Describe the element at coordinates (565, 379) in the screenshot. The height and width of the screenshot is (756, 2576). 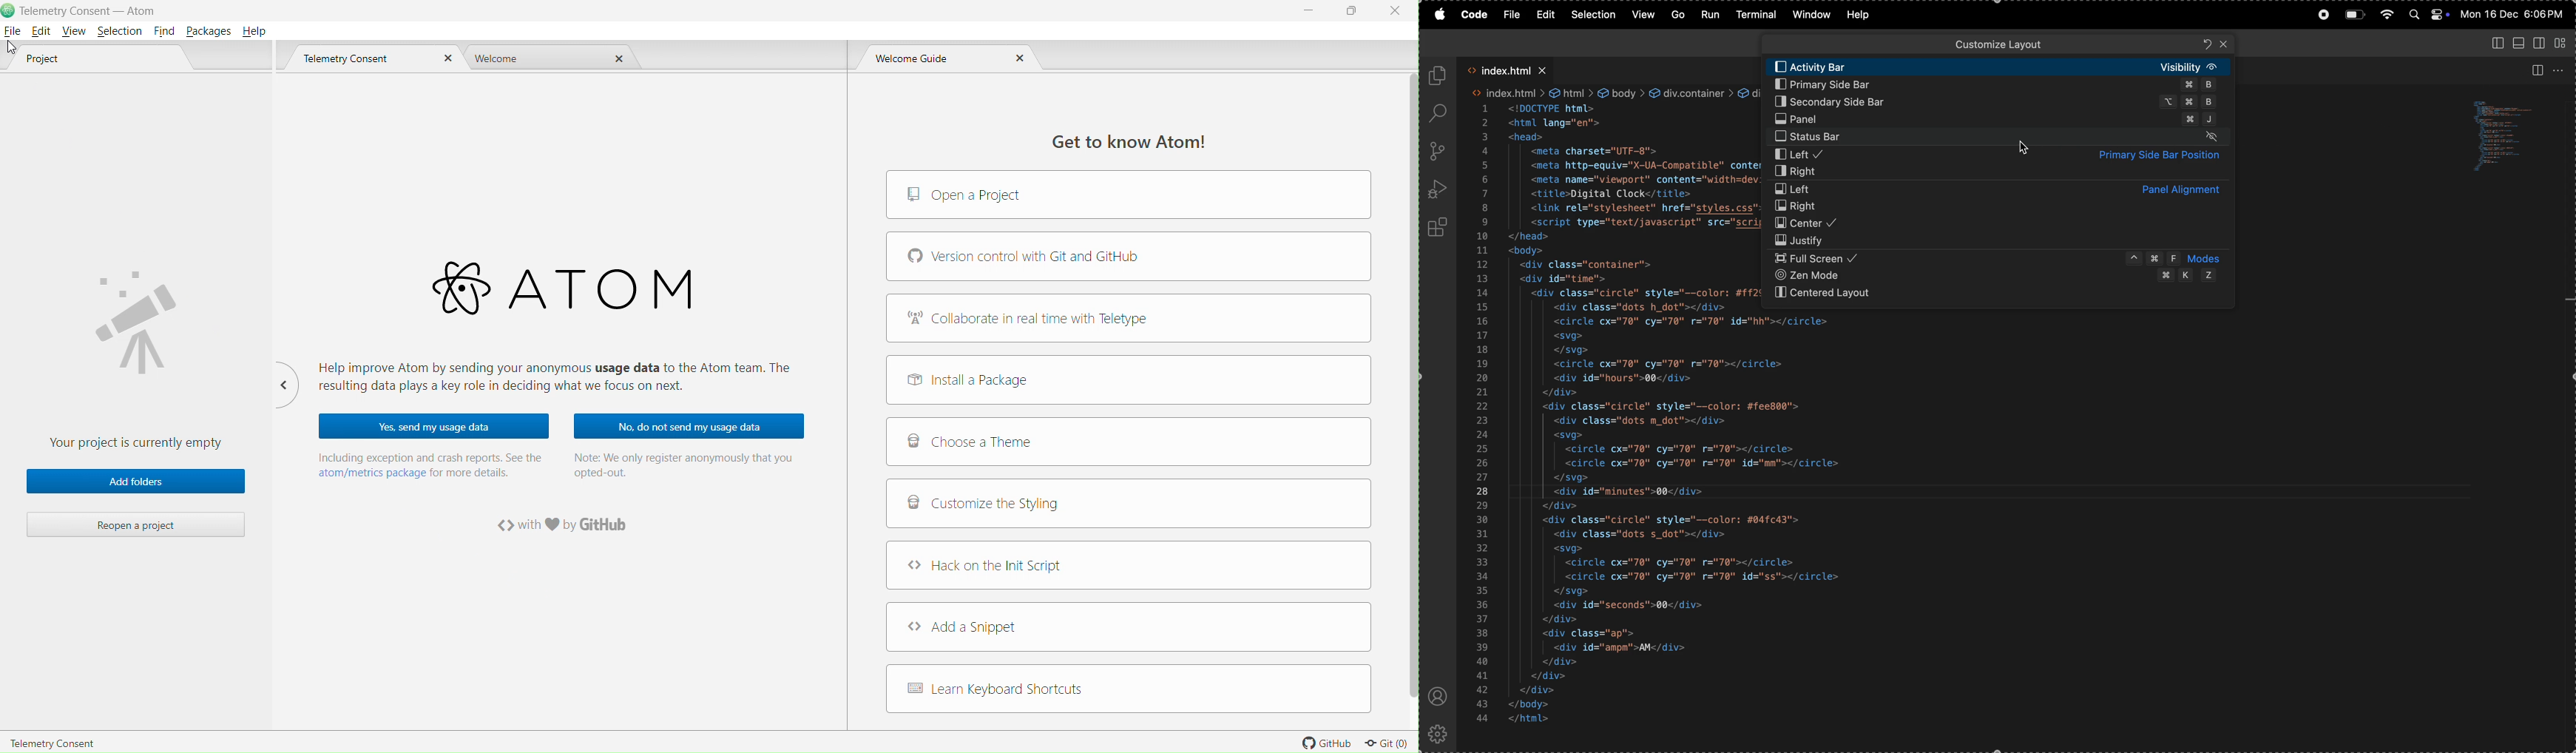
I see `Help improve Atom by sending your anonymous usage data to the Atom team. The resulting data plays a key role in deciding what we focus on next.` at that location.